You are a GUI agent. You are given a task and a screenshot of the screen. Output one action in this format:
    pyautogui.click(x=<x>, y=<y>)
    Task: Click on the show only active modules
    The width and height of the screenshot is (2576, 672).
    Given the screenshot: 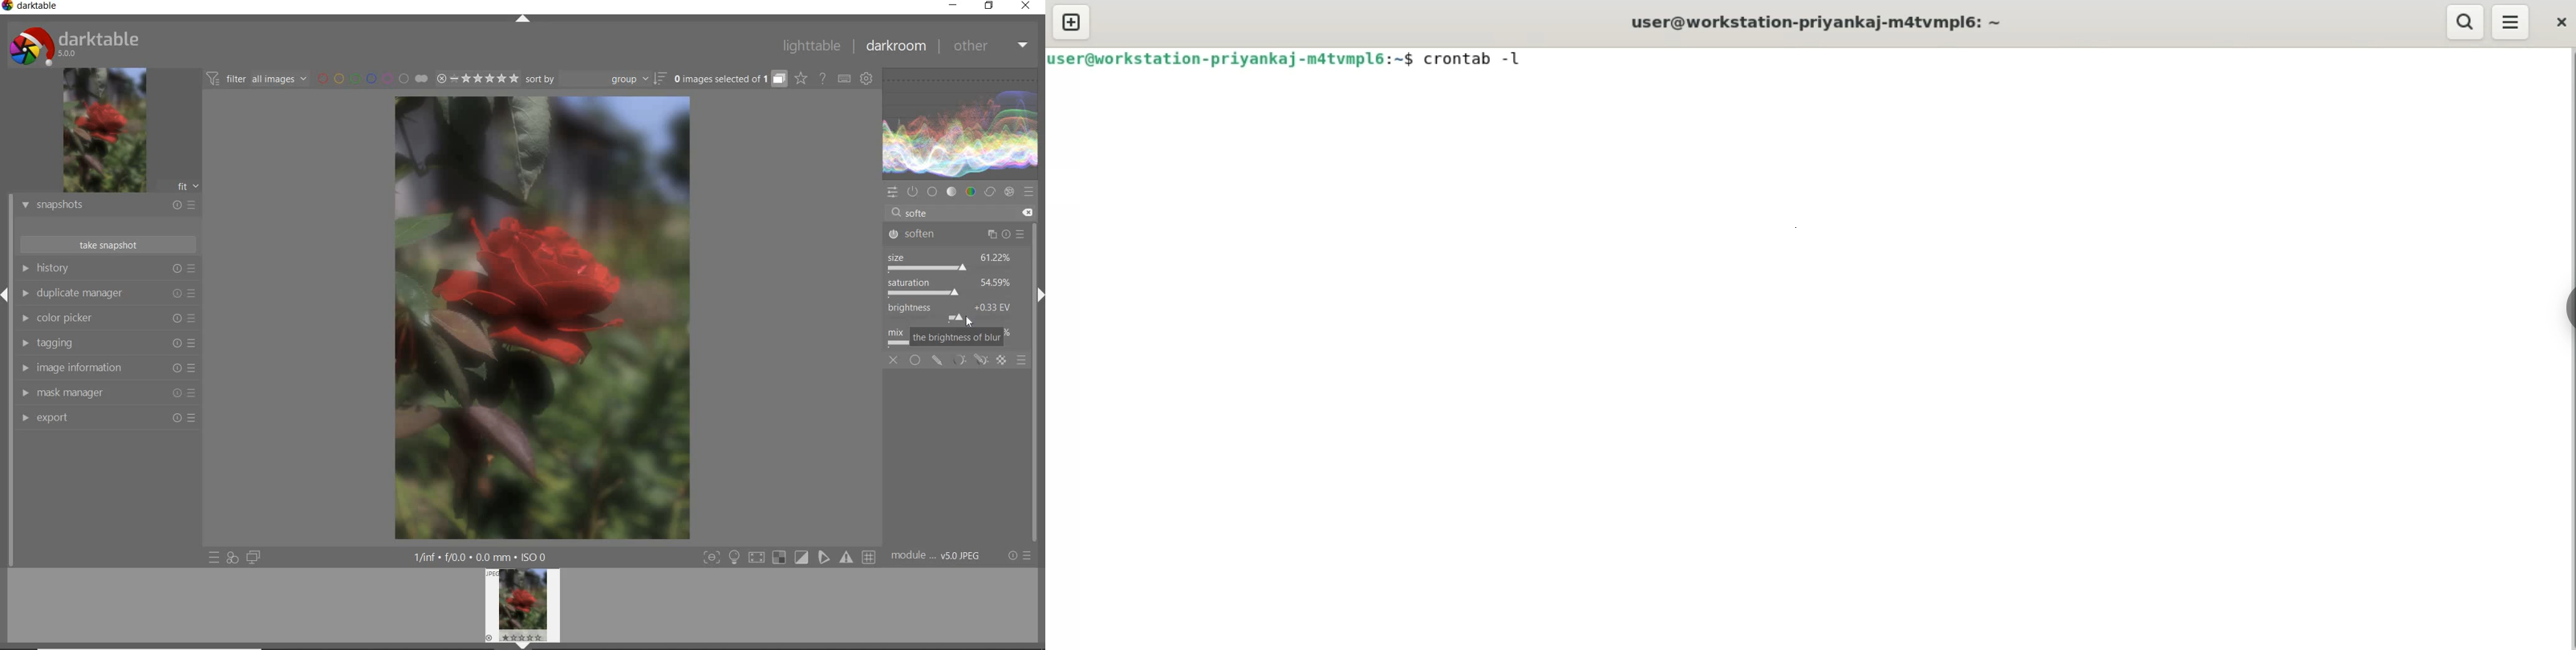 What is the action you would take?
    pyautogui.click(x=912, y=191)
    